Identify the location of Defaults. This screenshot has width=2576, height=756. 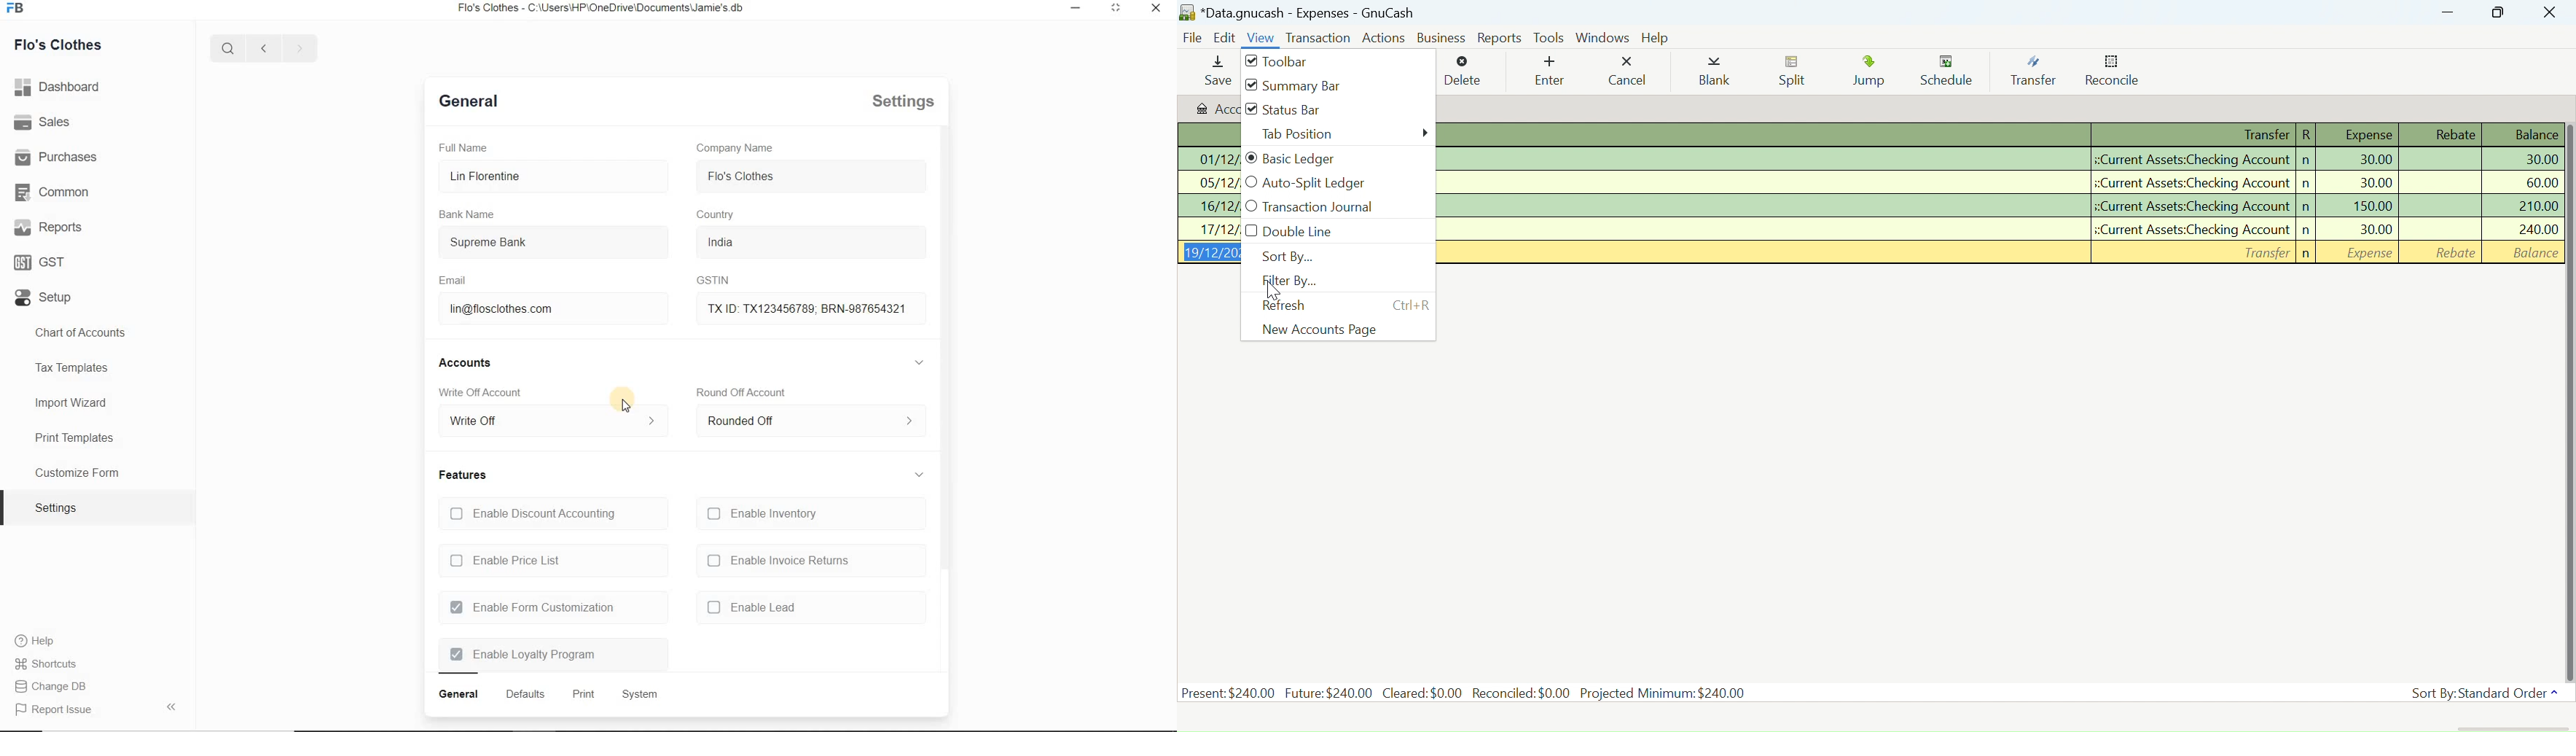
(525, 694).